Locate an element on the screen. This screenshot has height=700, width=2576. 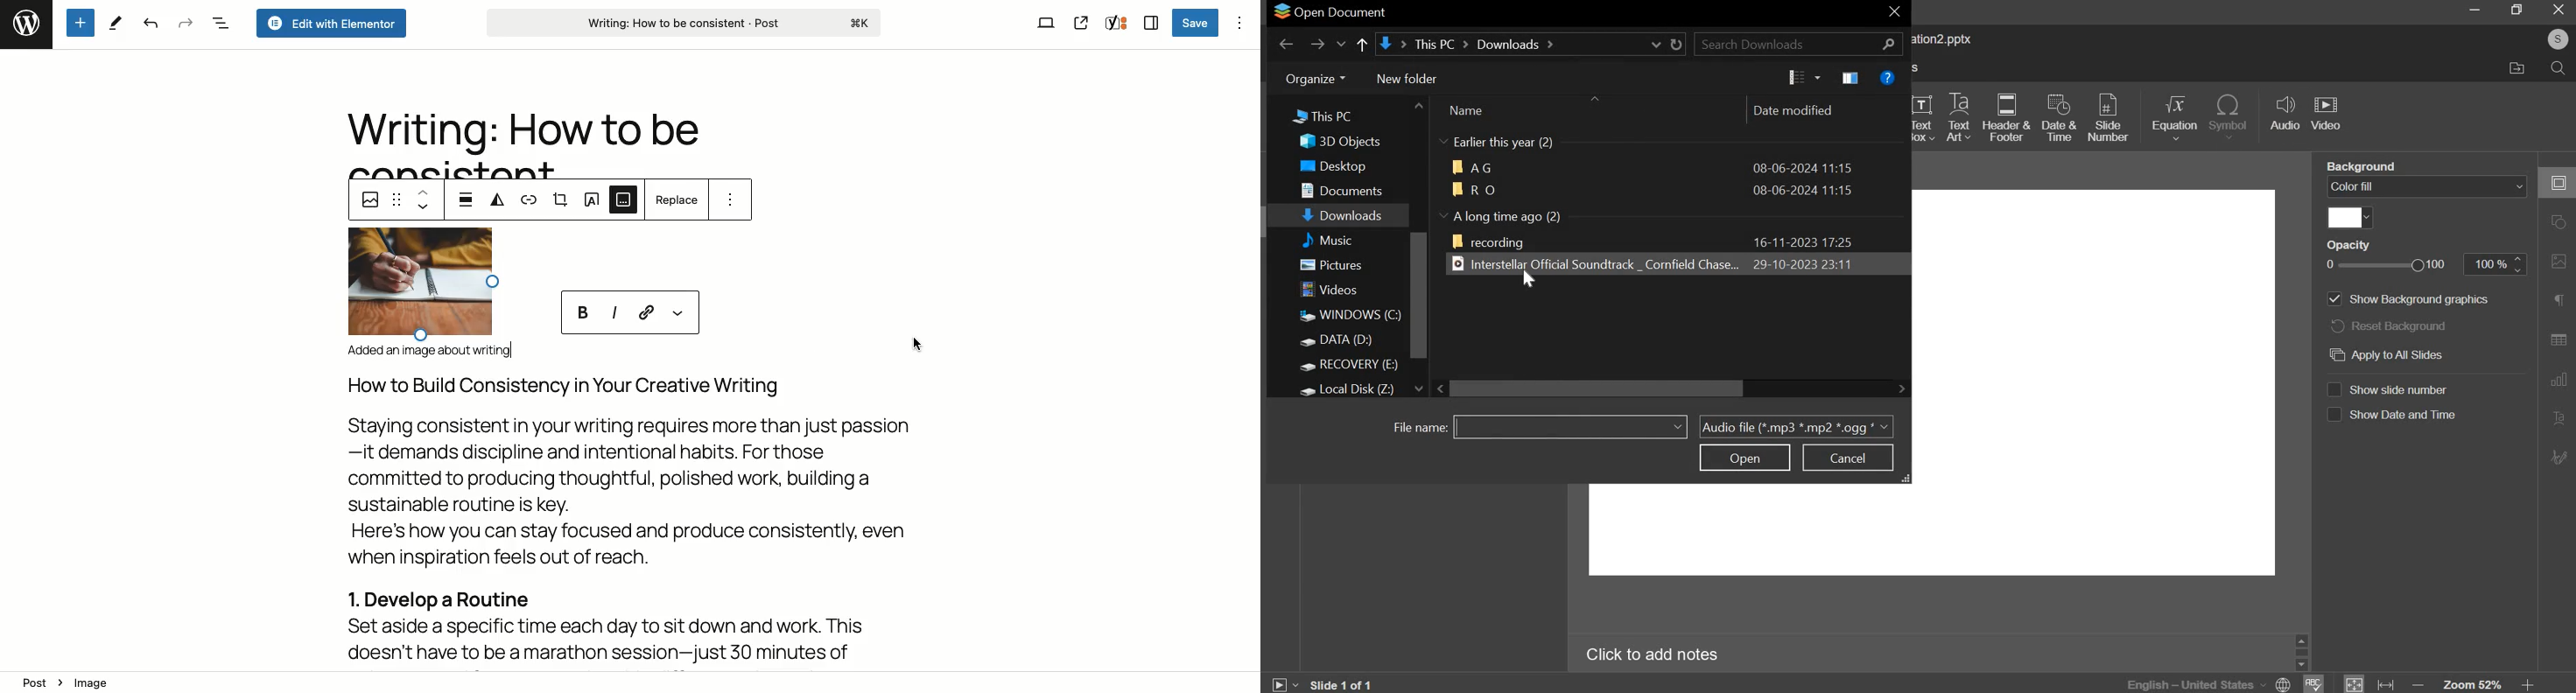
cursor is located at coordinates (917, 343).